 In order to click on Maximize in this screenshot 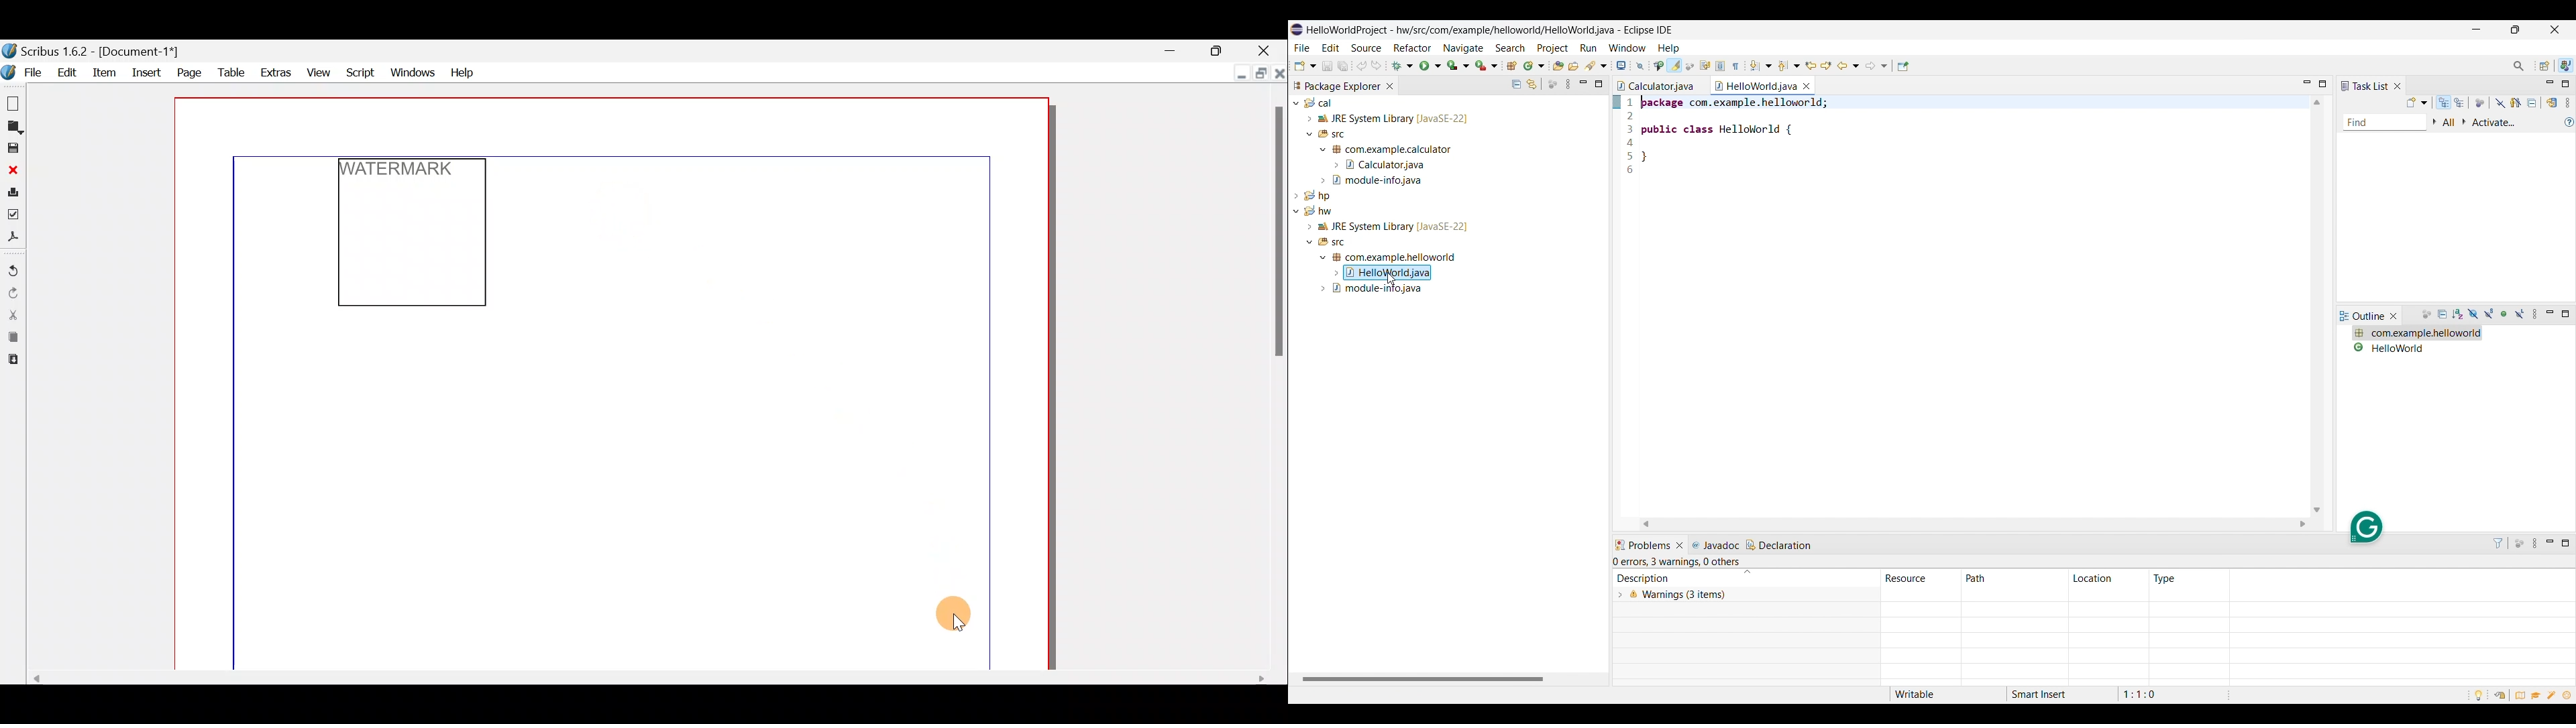, I will do `click(2565, 84)`.